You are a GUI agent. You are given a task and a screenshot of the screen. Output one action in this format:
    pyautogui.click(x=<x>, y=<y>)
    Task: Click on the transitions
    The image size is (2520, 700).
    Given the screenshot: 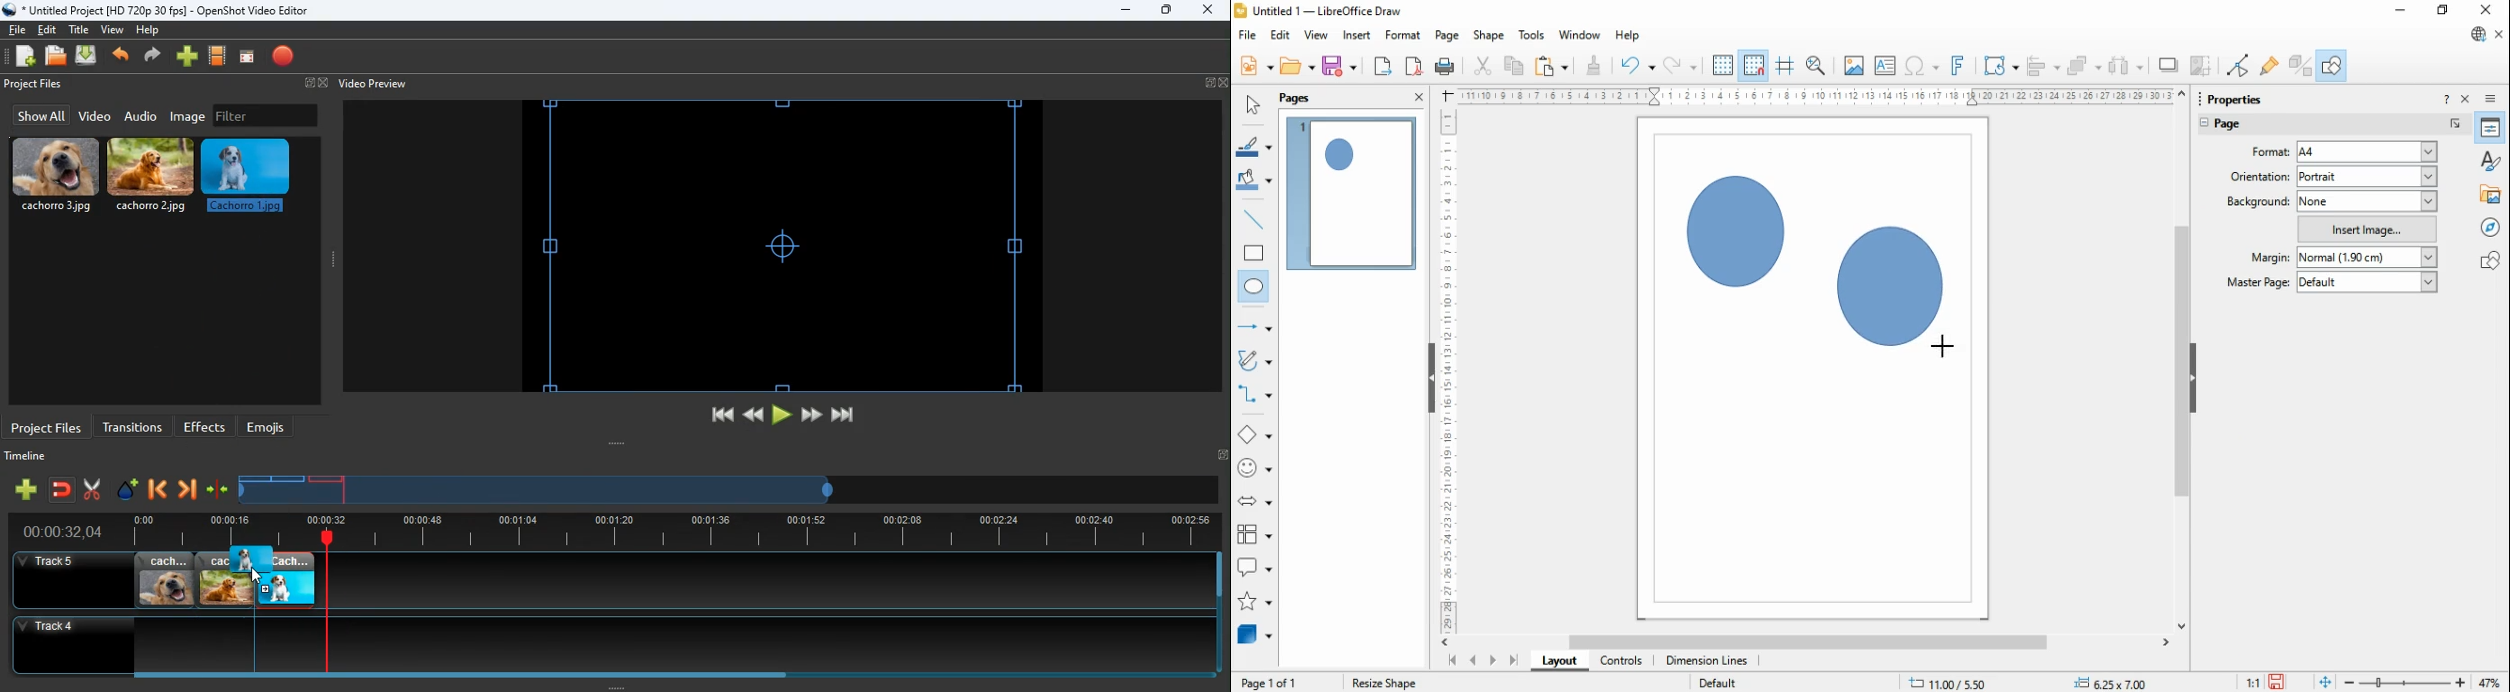 What is the action you would take?
    pyautogui.click(x=132, y=425)
    